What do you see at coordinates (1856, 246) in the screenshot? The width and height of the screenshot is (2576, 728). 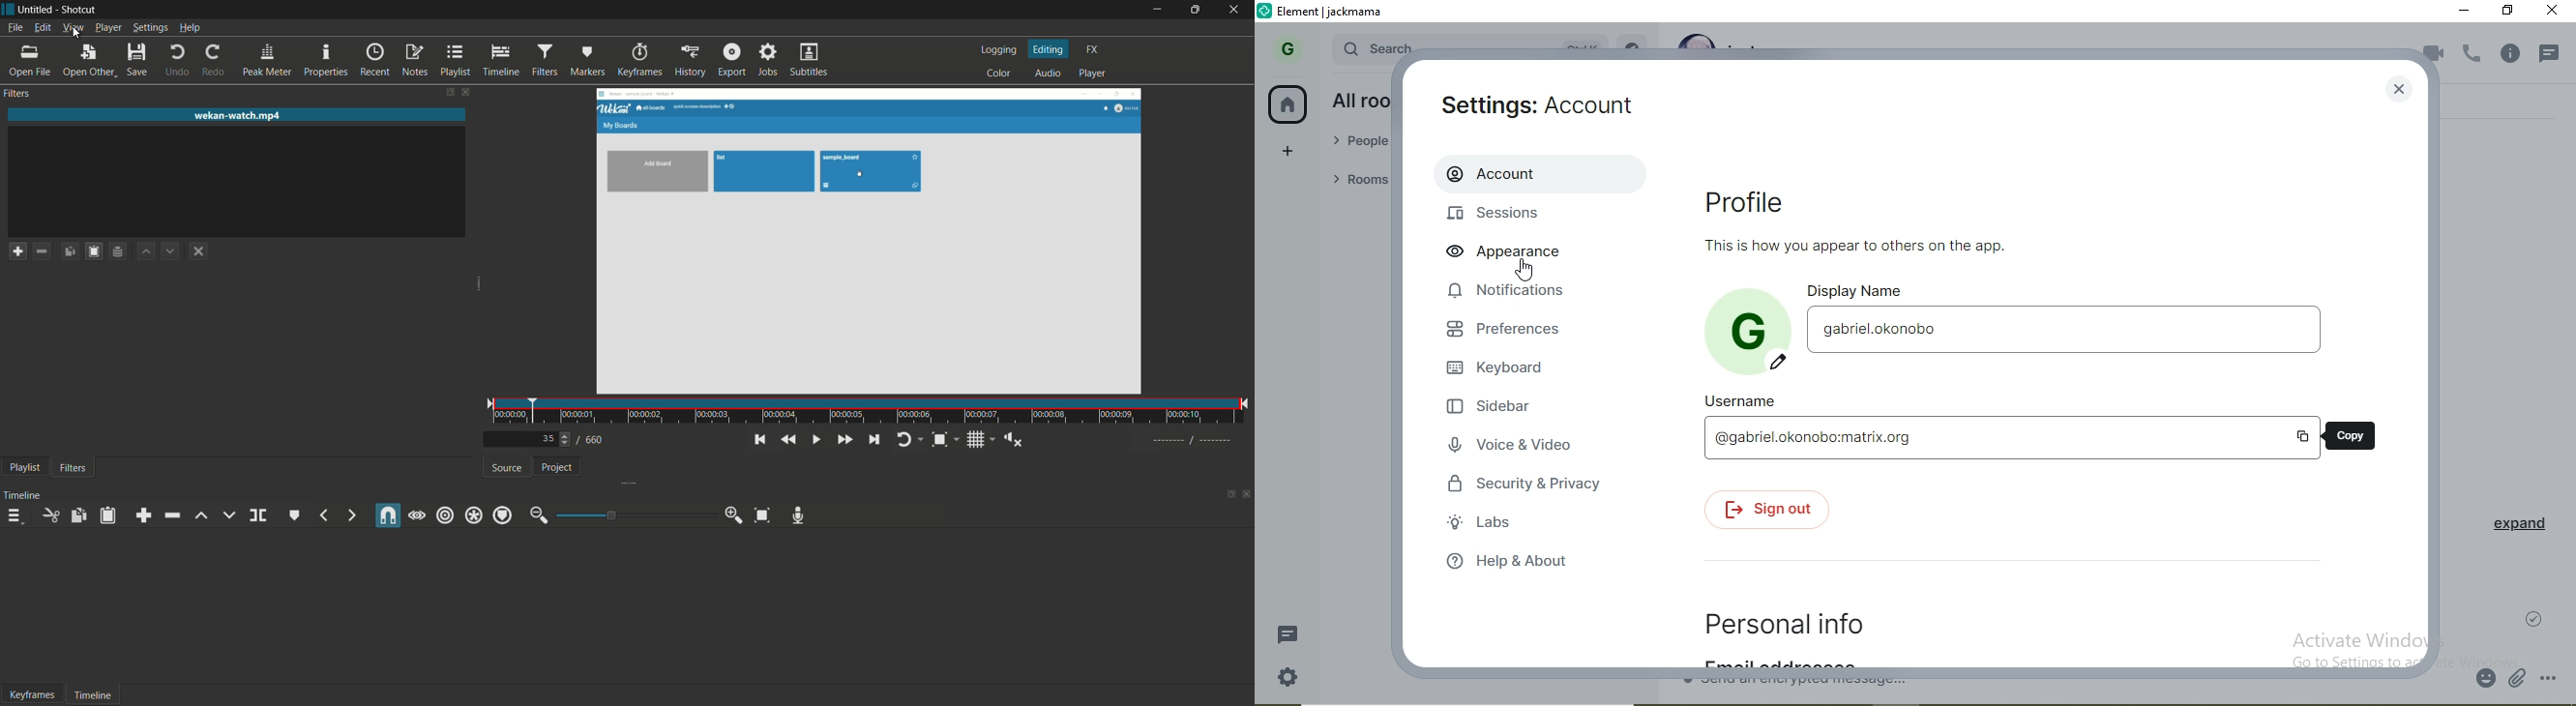 I see `This is how you appear to others on the app.` at bounding box center [1856, 246].